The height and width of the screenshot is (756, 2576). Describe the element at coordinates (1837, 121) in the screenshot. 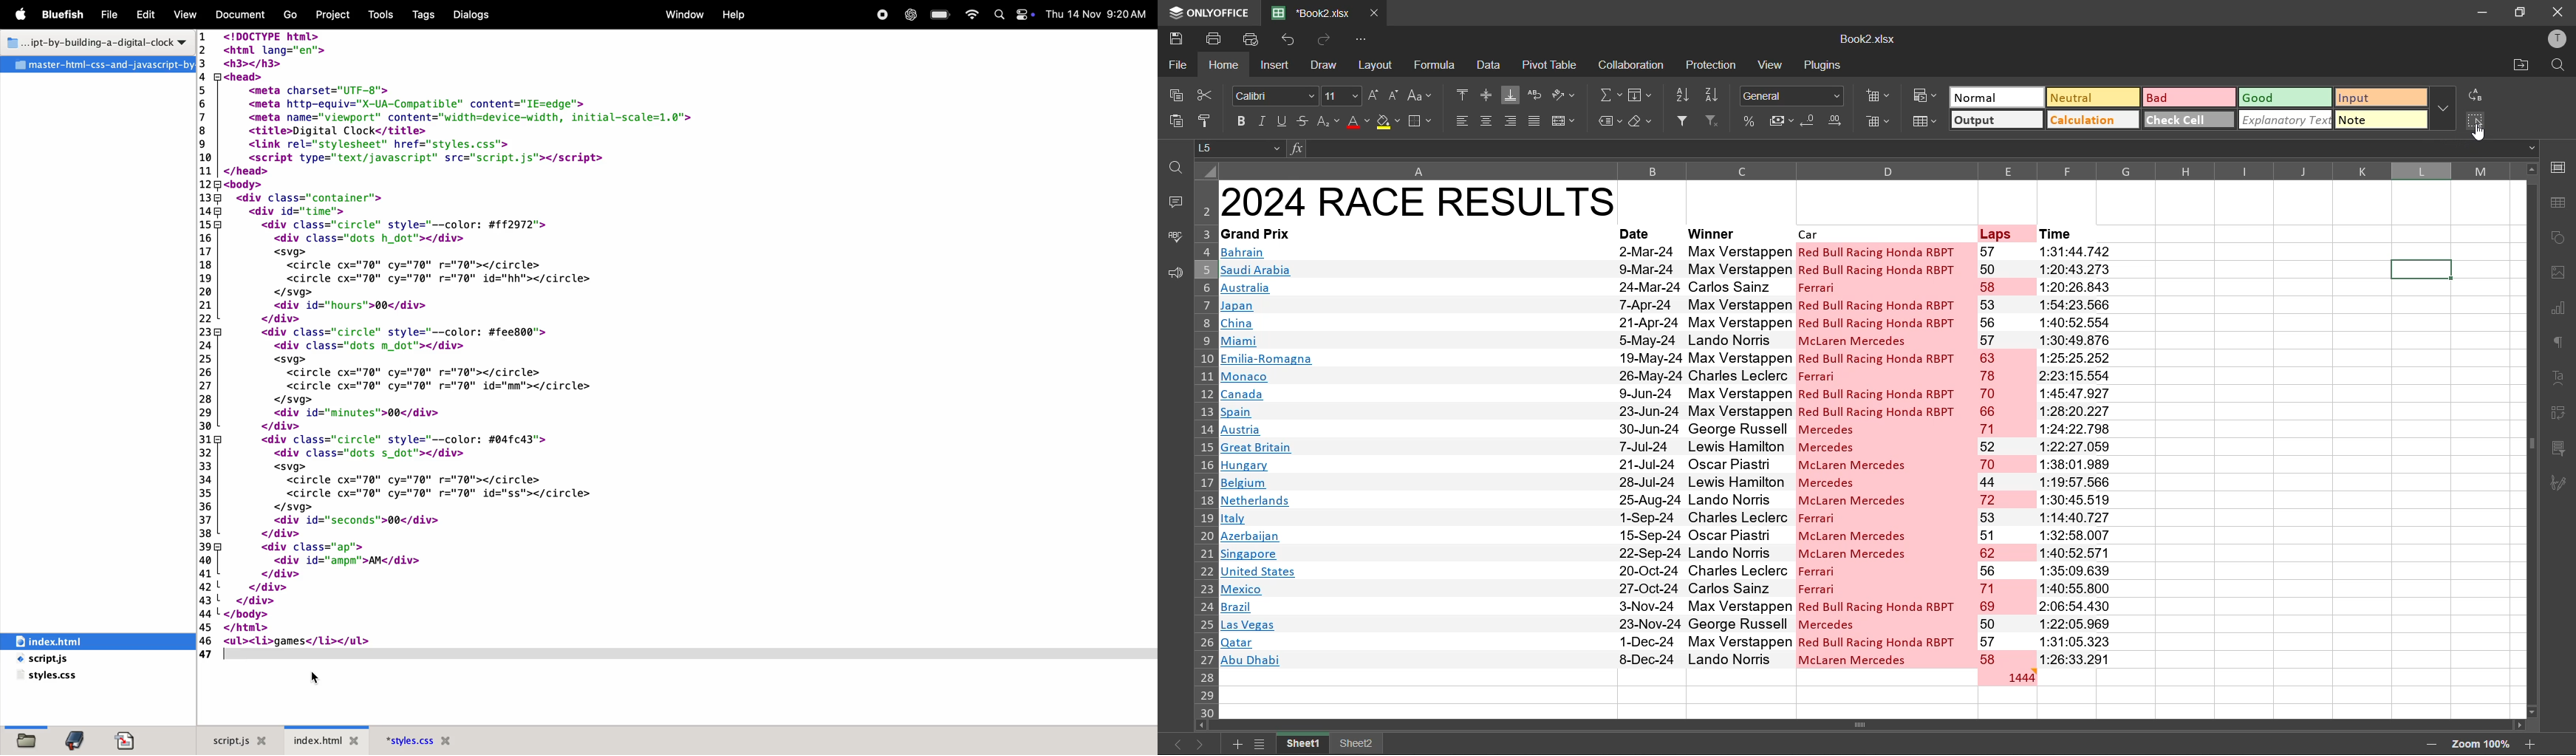

I see `increase decimal` at that location.